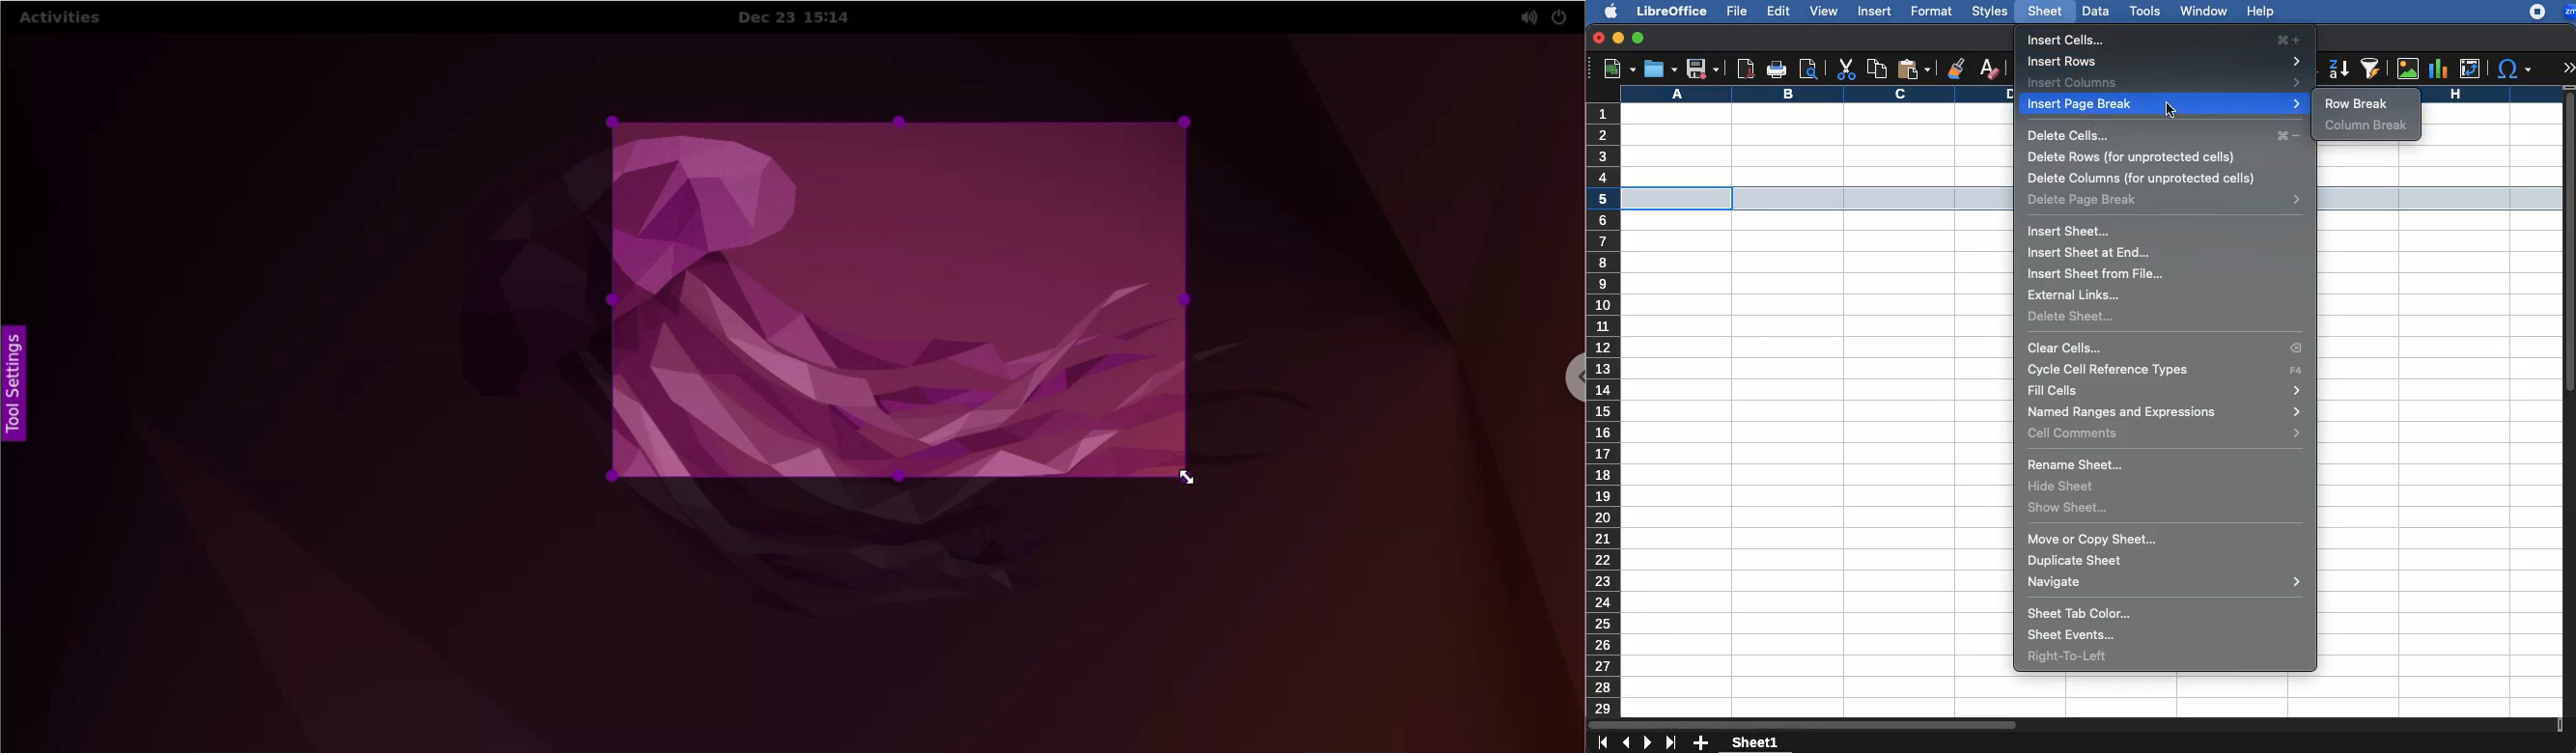  Describe the element at coordinates (2363, 104) in the screenshot. I see `row break` at that location.